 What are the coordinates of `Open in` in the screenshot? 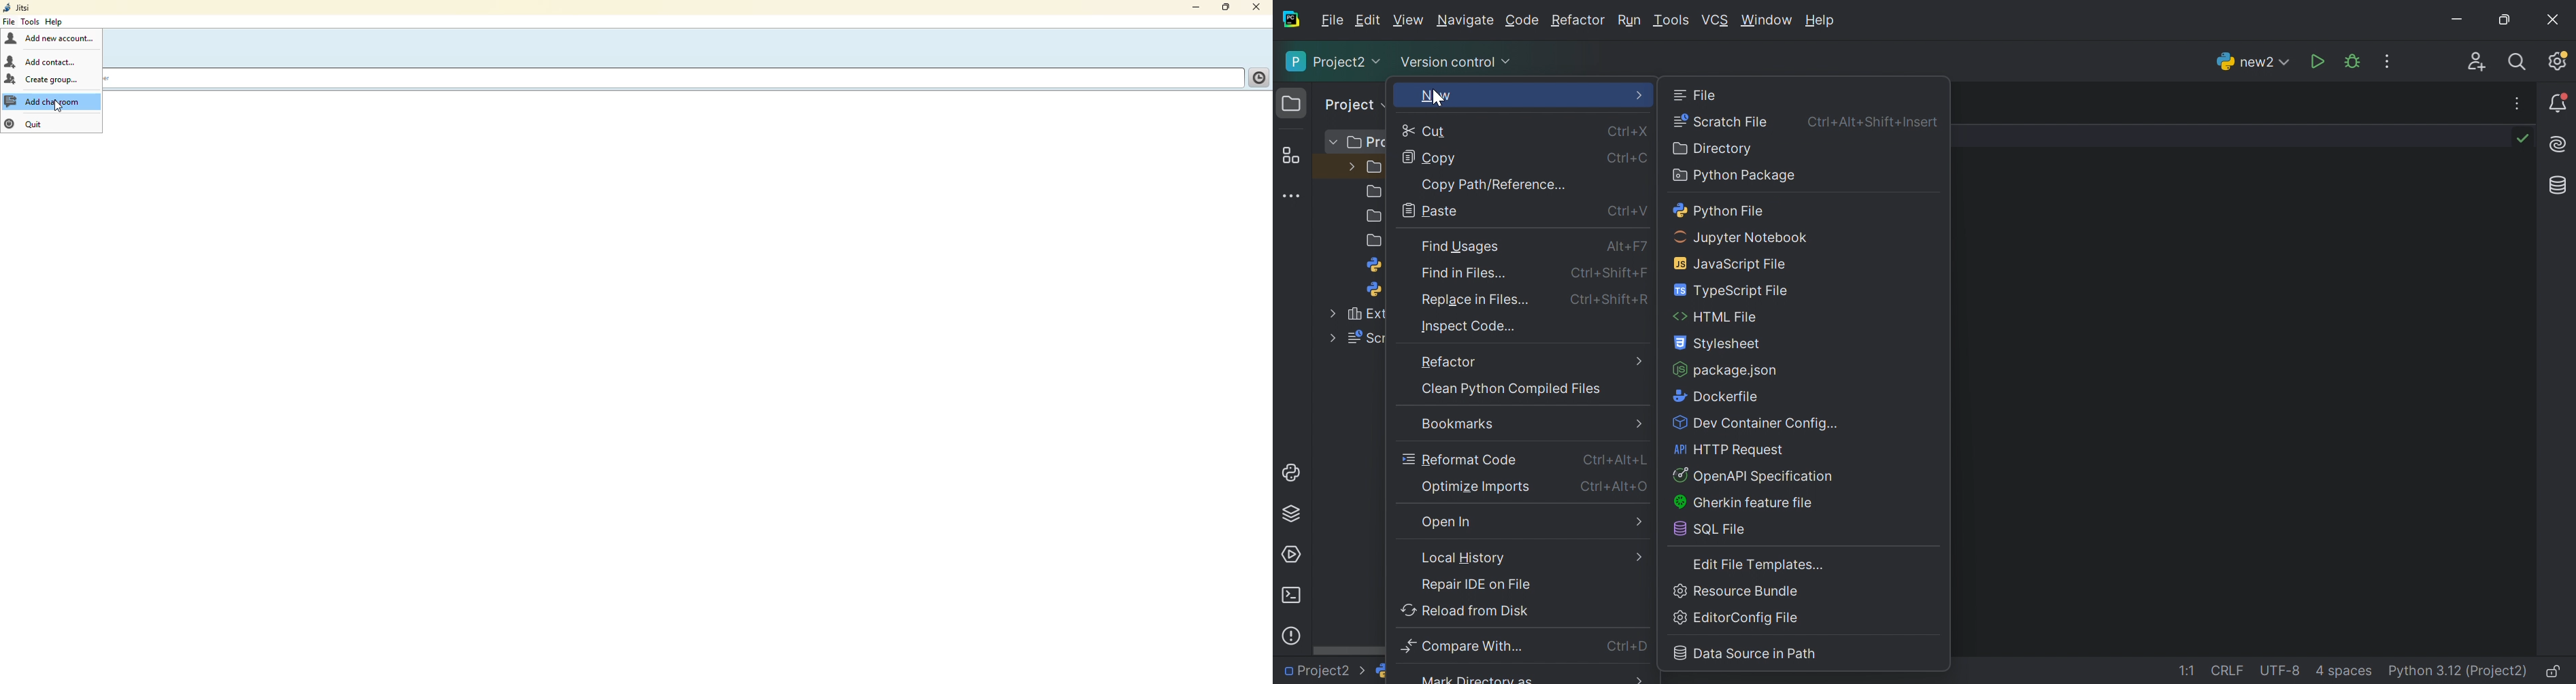 It's located at (1450, 524).